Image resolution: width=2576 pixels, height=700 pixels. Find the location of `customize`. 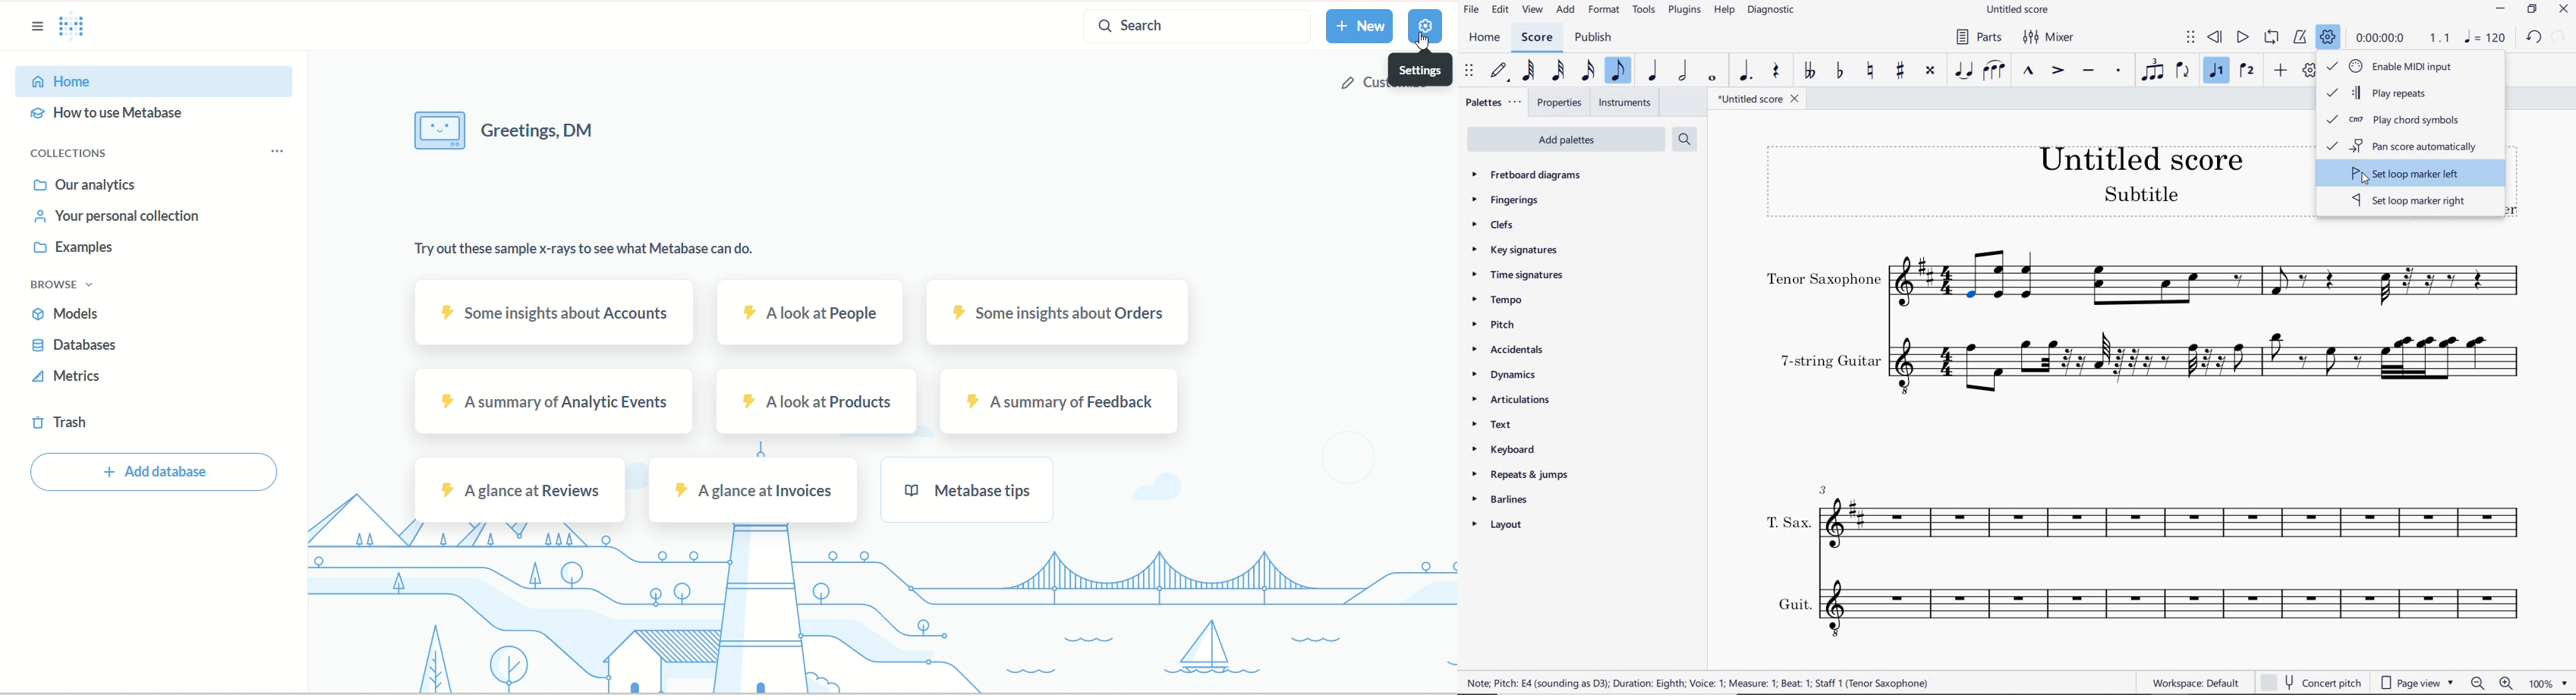

customize is located at coordinates (1364, 83).